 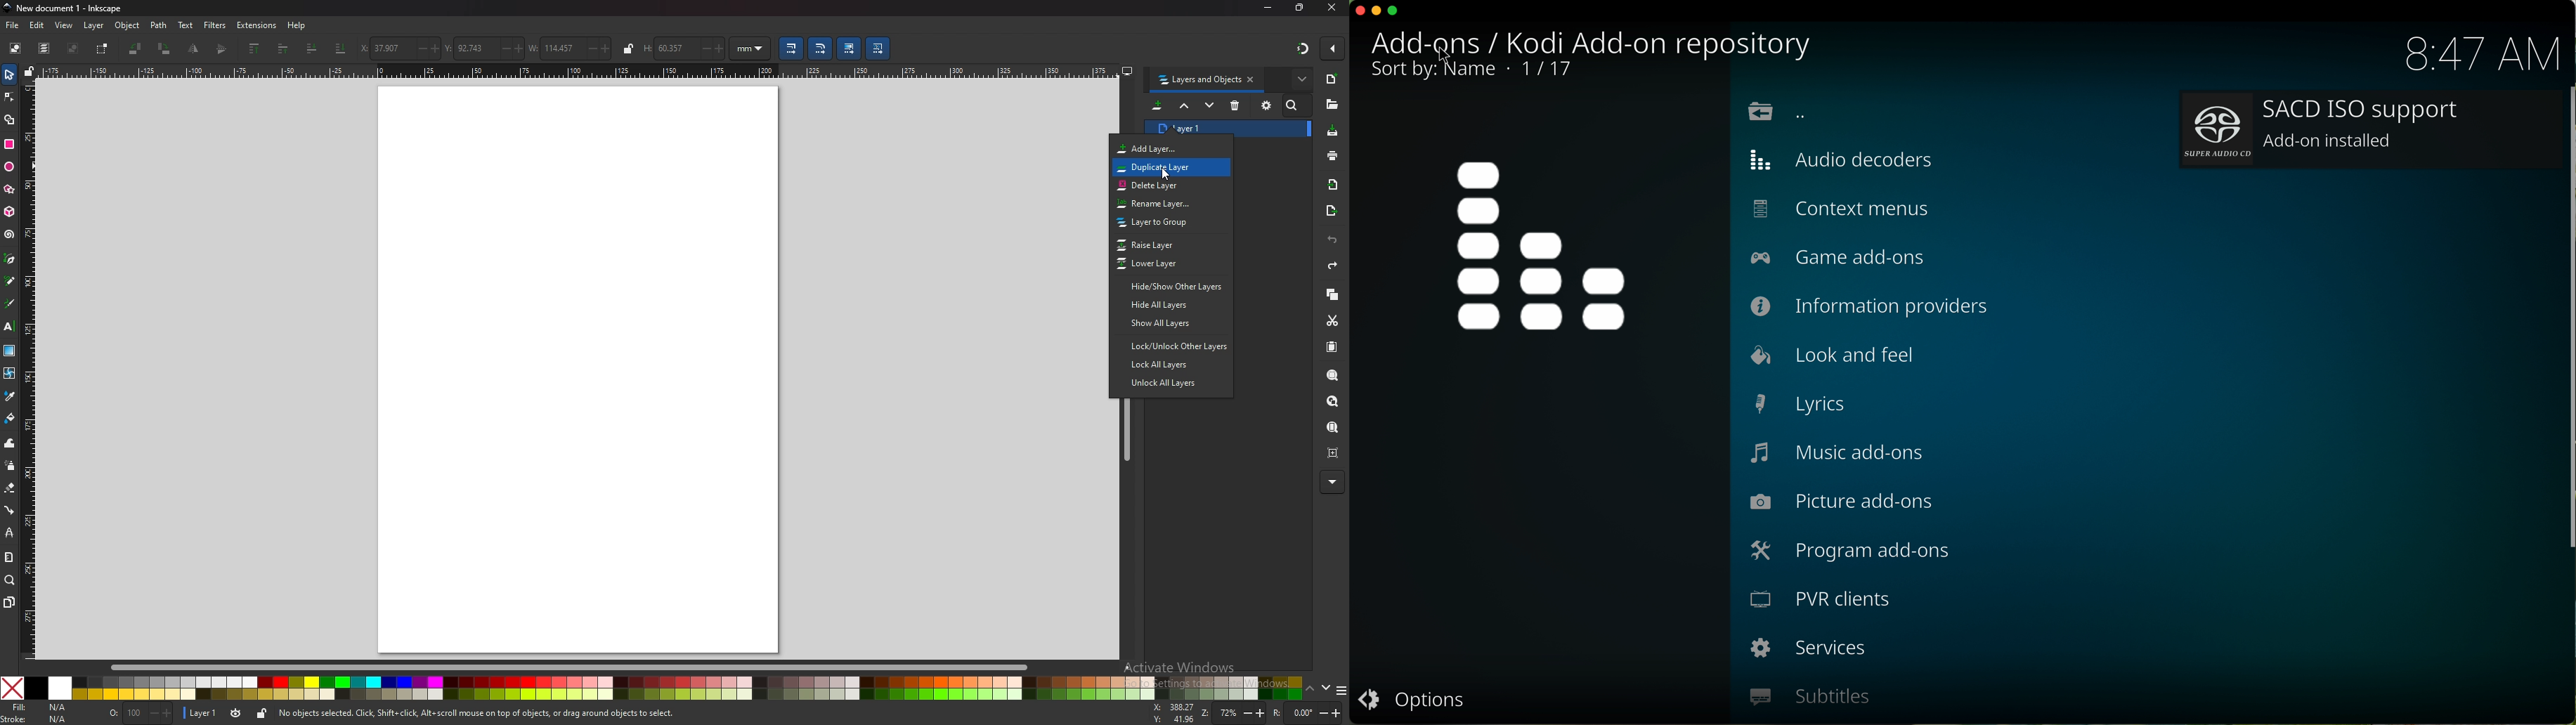 What do you see at coordinates (1164, 221) in the screenshot?
I see `layer to group` at bounding box center [1164, 221].